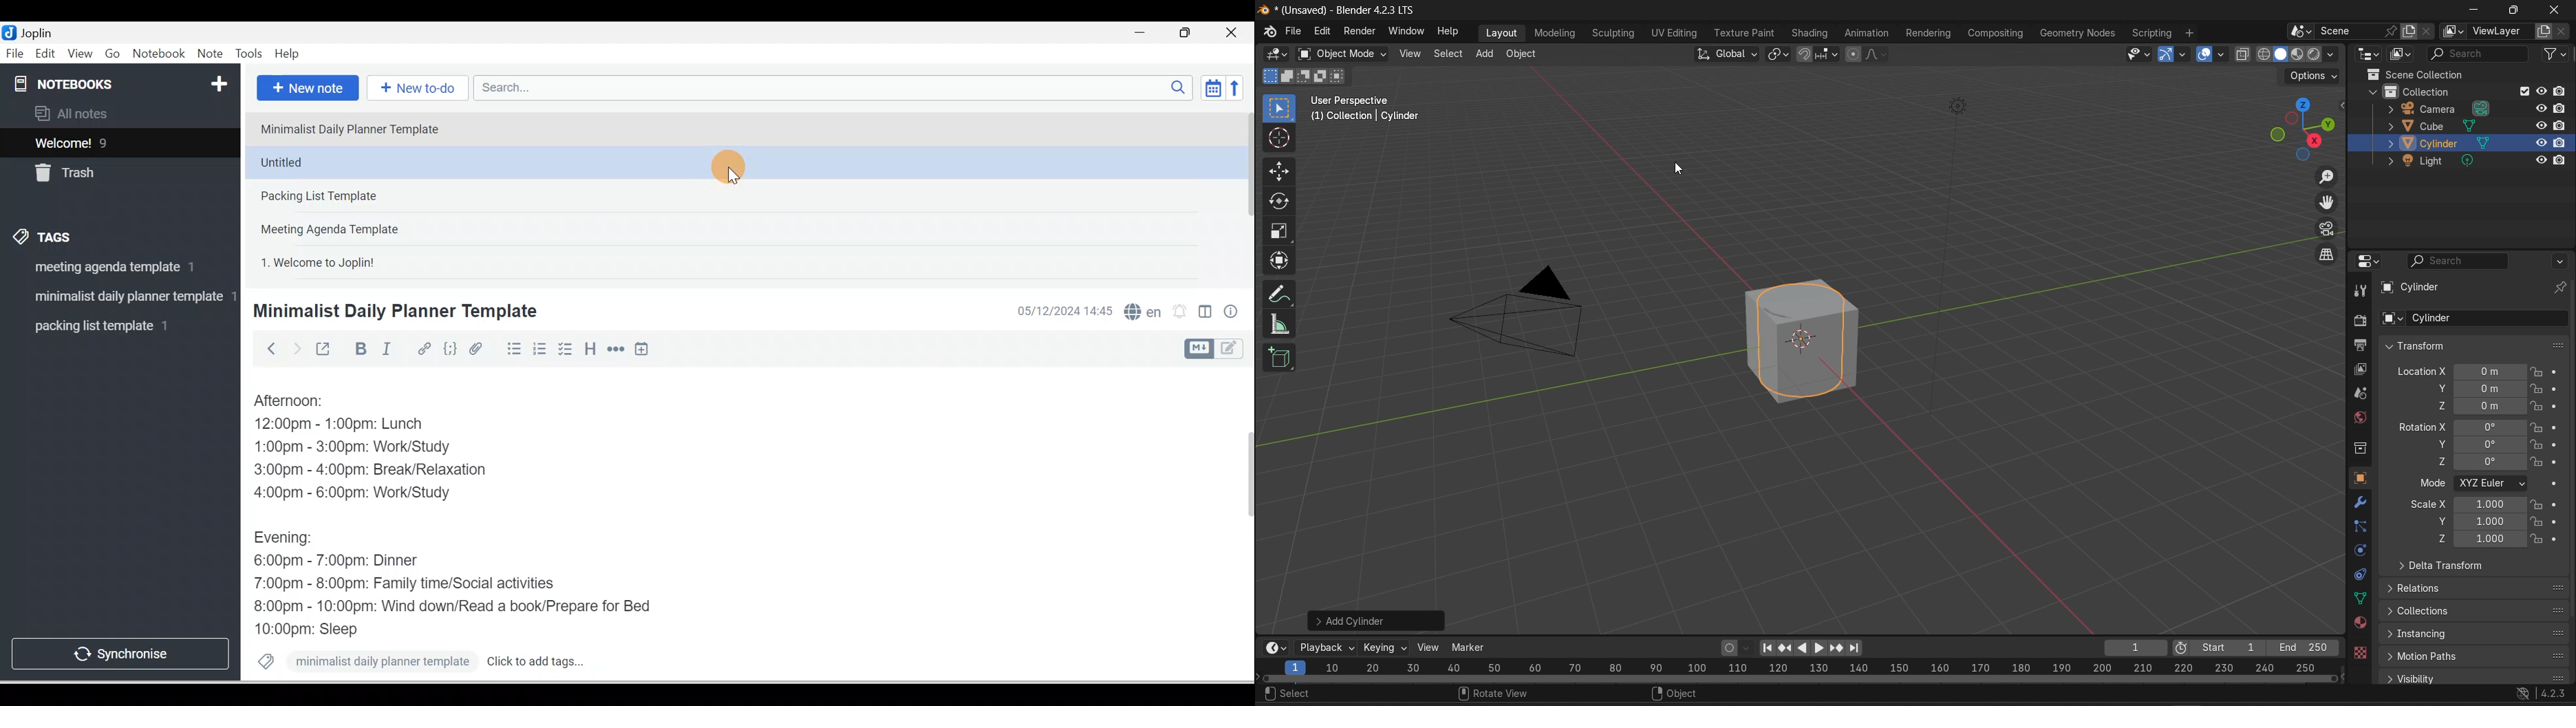 The height and width of the screenshot is (728, 2576). What do you see at coordinates (348, 226) in the screenshot?
I see `Note 4` at bounding box center [348, 226].